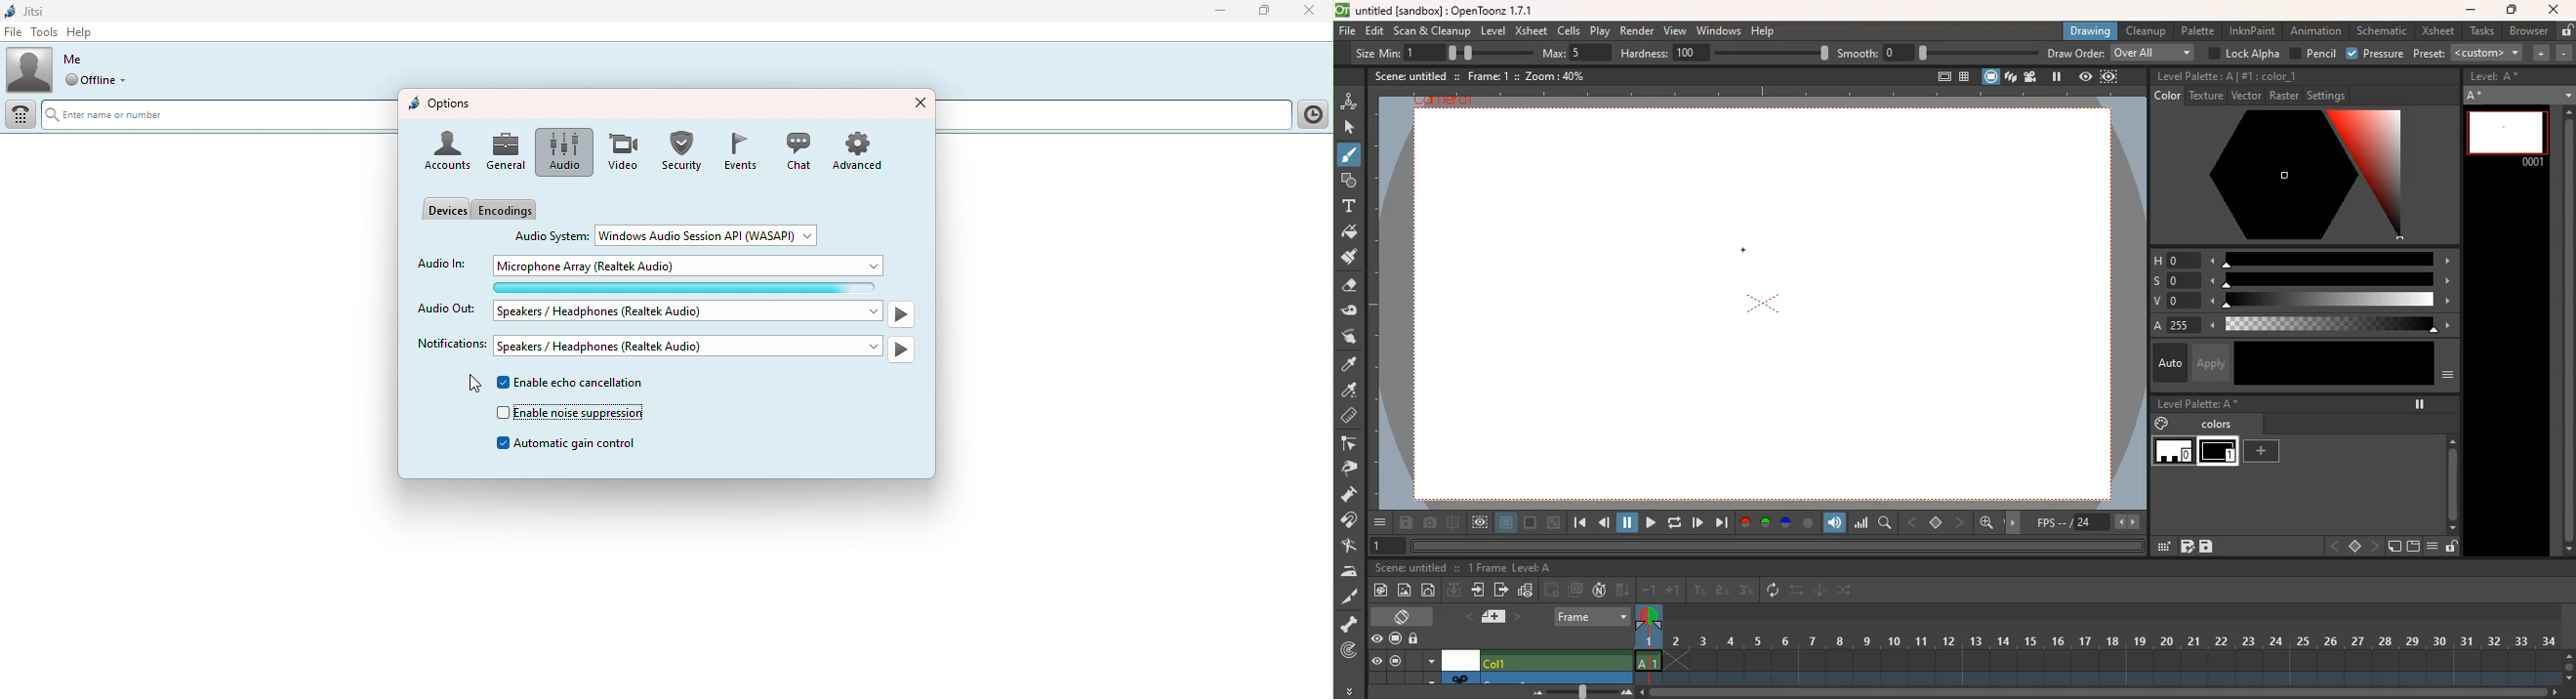 The height and width of the screenshot is (700, 2576). Describe the element at coordinates (1347, 595) in the screenshot. I see `cut` at that location.